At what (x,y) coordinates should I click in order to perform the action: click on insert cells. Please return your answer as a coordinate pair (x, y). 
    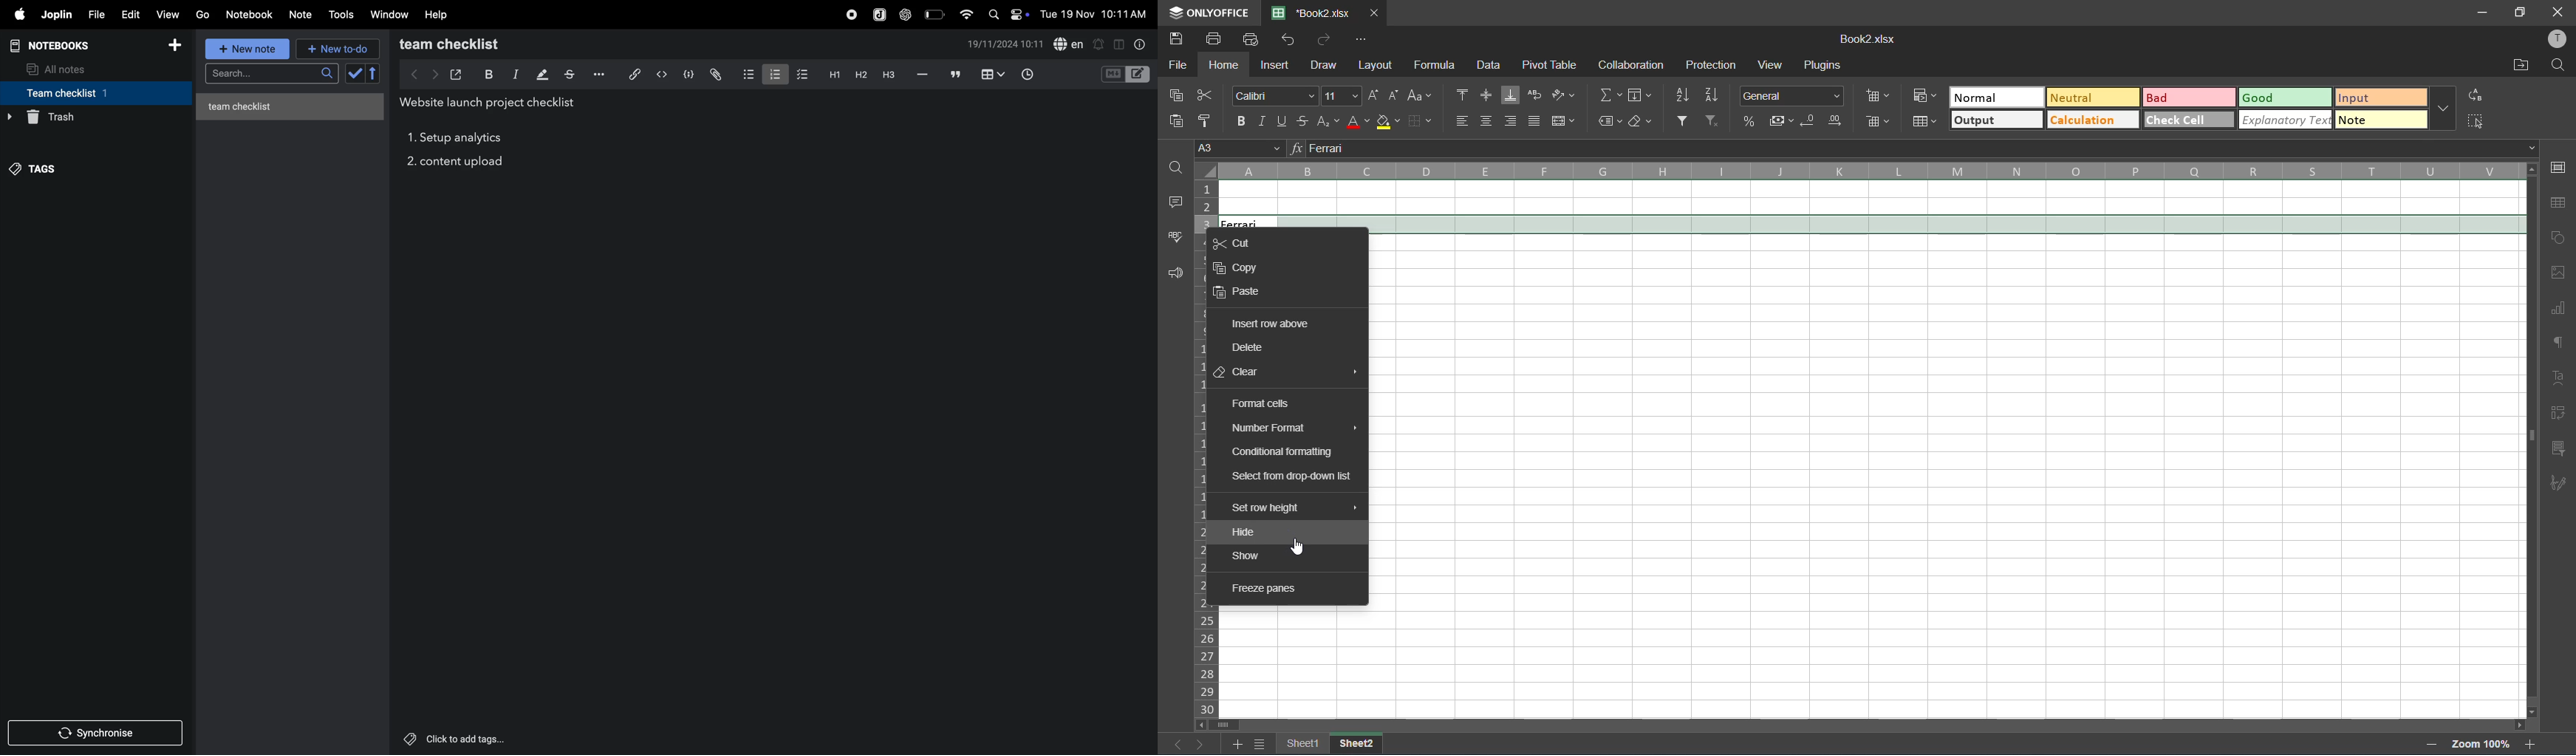
    Looking at the image, I should click on (1878, 92).